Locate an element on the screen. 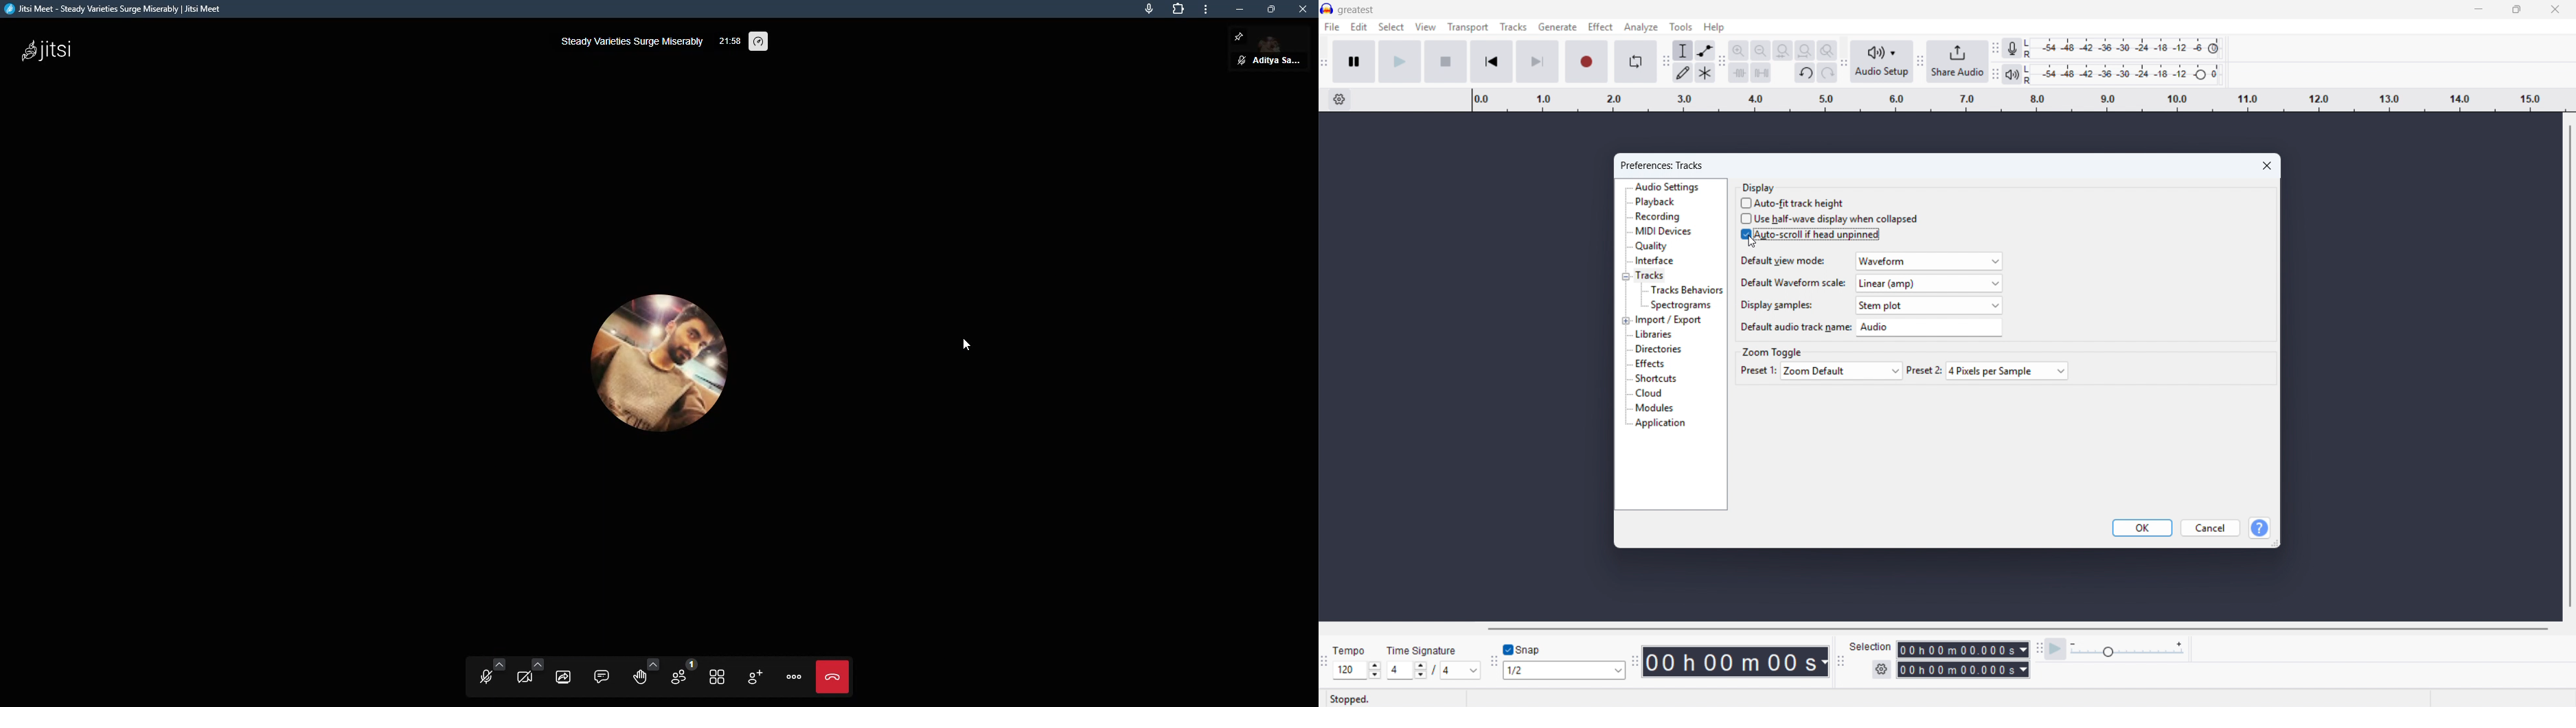  Fit project to width  is located at coordinates (1806, 50).